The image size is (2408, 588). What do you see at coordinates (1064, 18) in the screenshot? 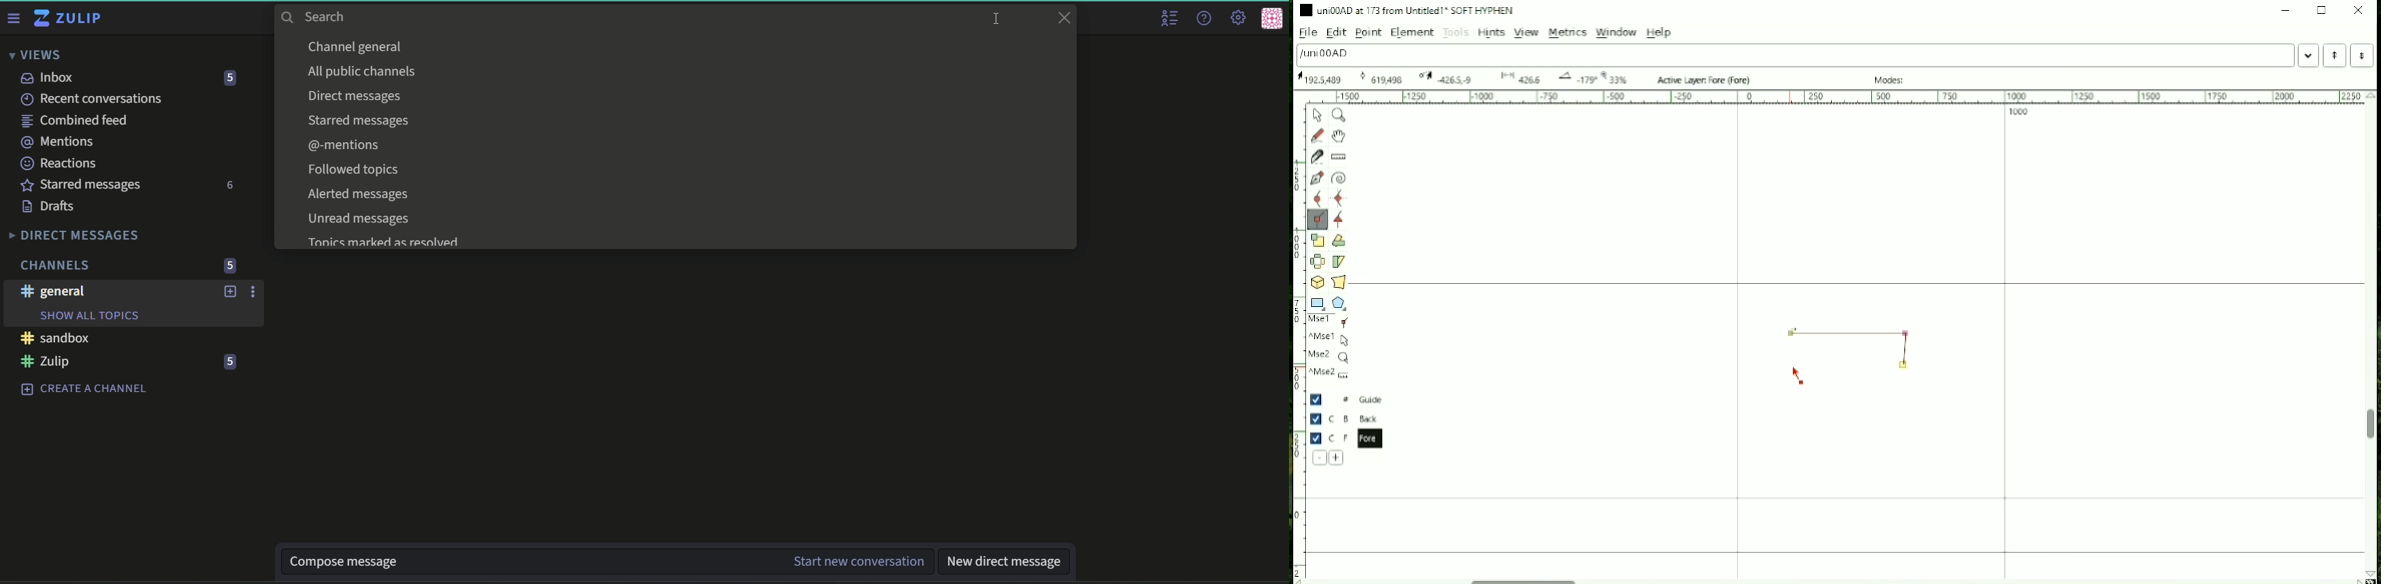
I see `close` at bounding box center [1064, 18].